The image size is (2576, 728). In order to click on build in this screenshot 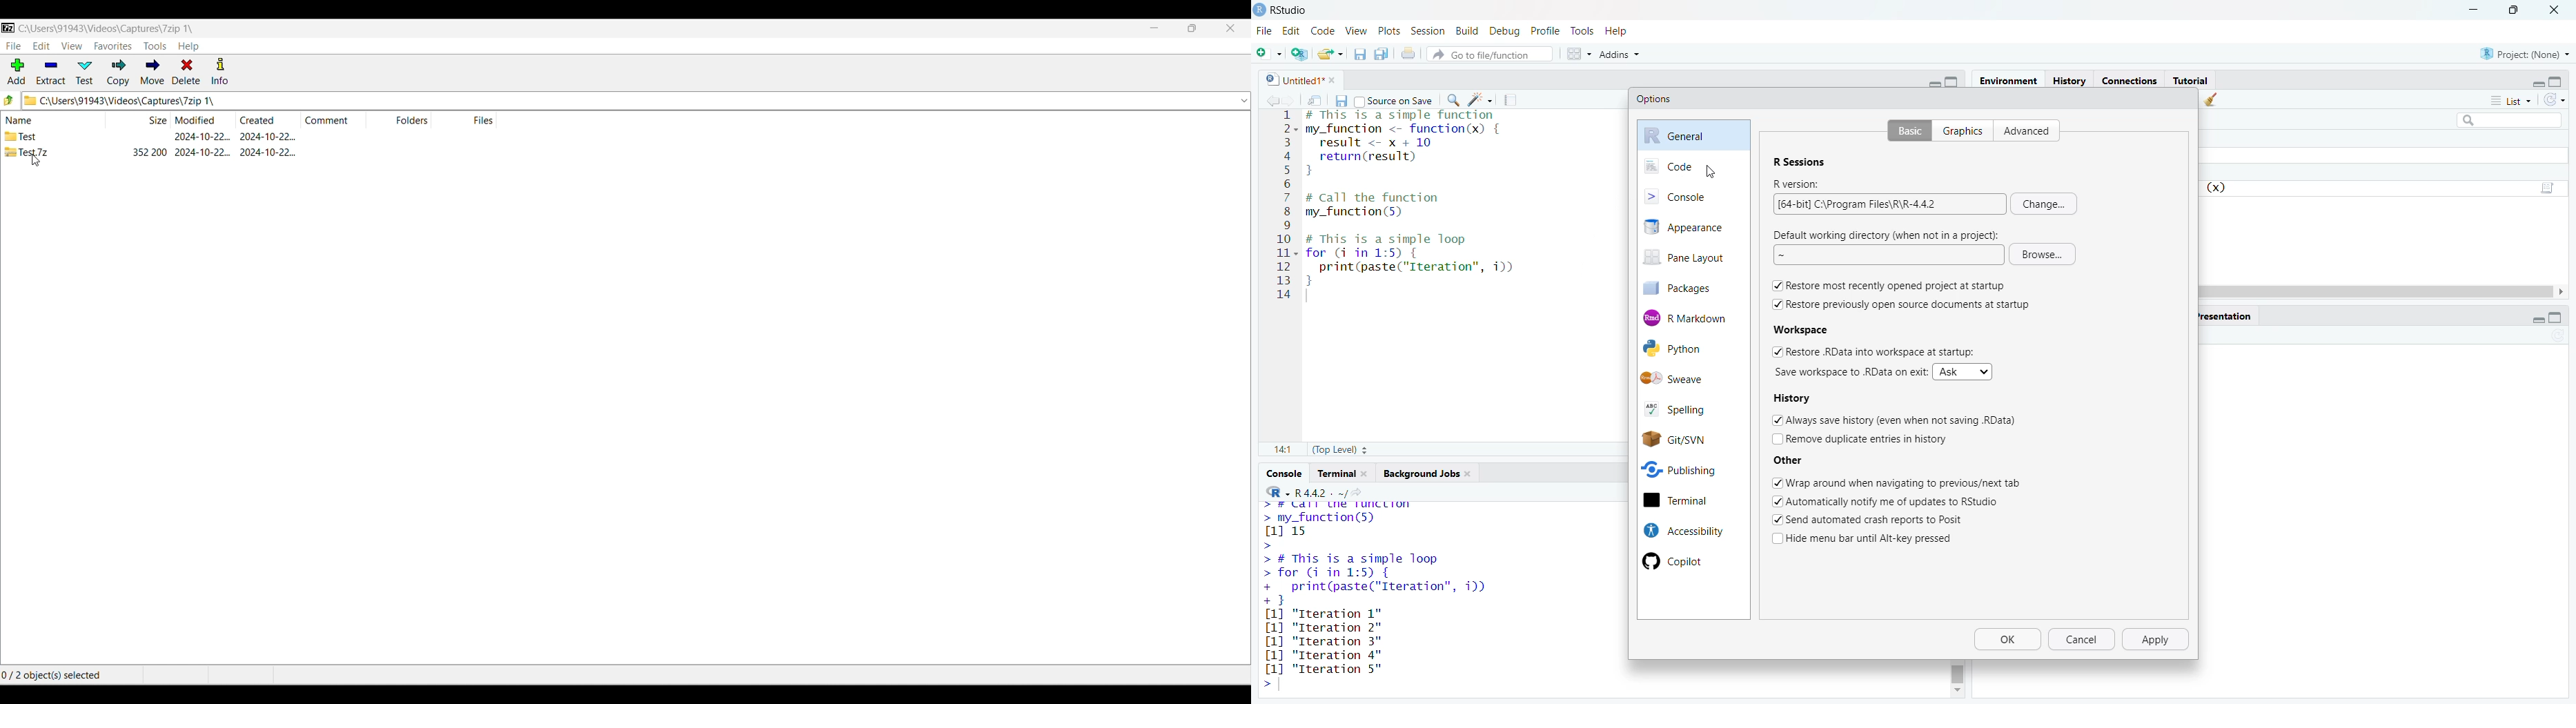, I will do `click(1466, 28)`.